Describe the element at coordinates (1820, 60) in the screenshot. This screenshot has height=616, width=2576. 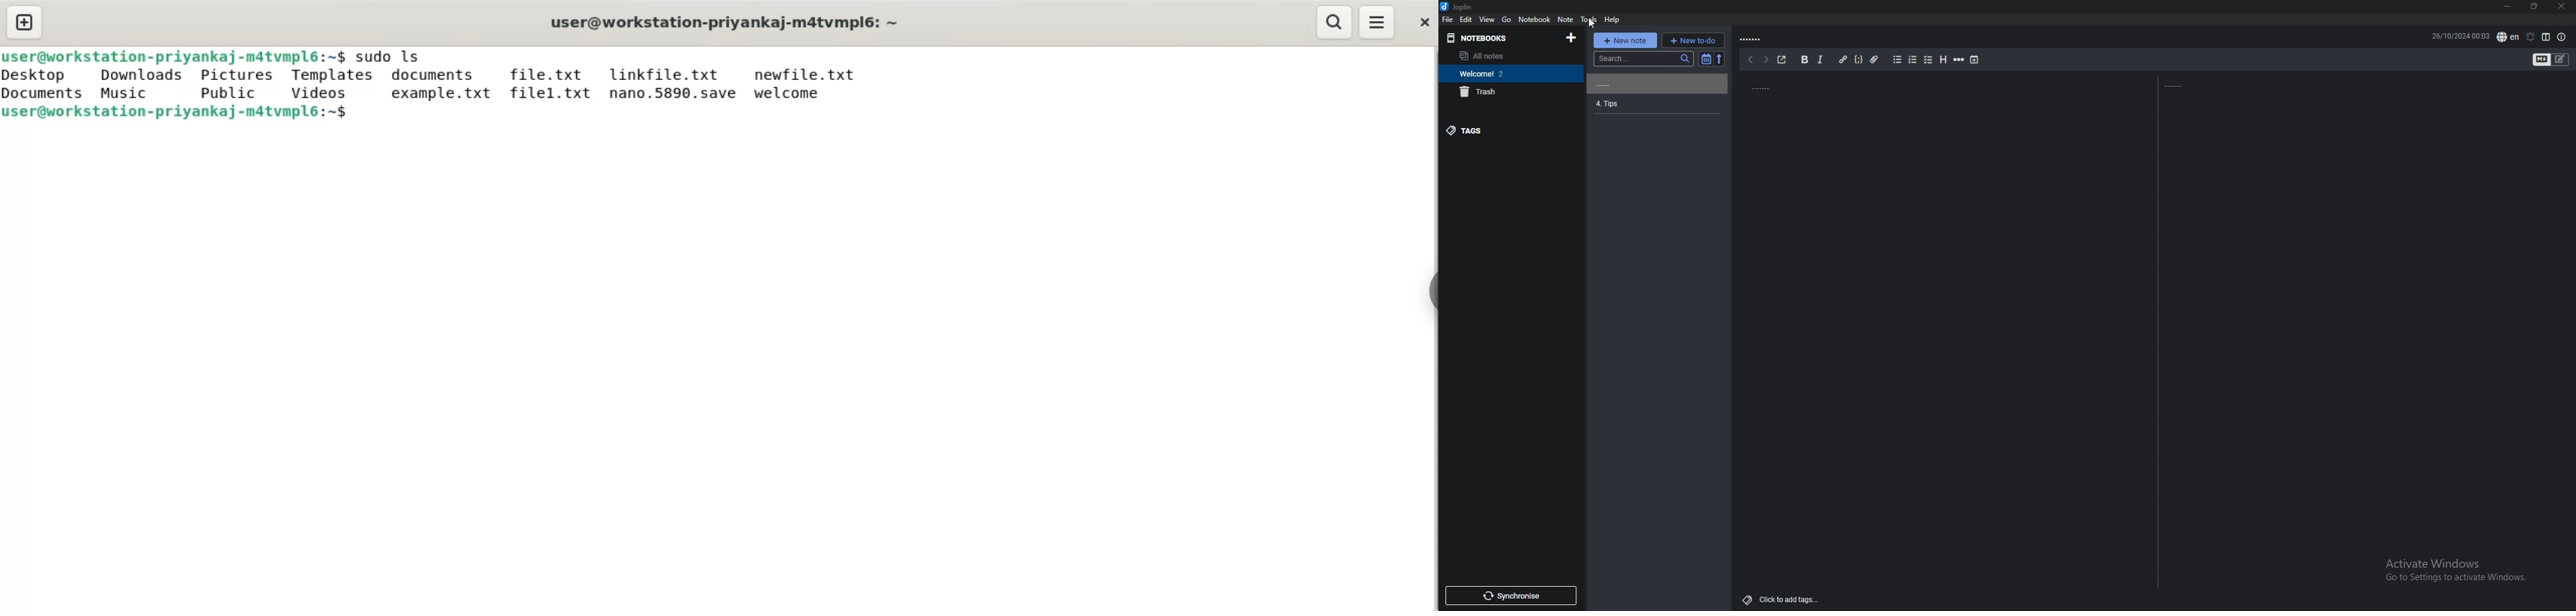
I see `italic` at that location.